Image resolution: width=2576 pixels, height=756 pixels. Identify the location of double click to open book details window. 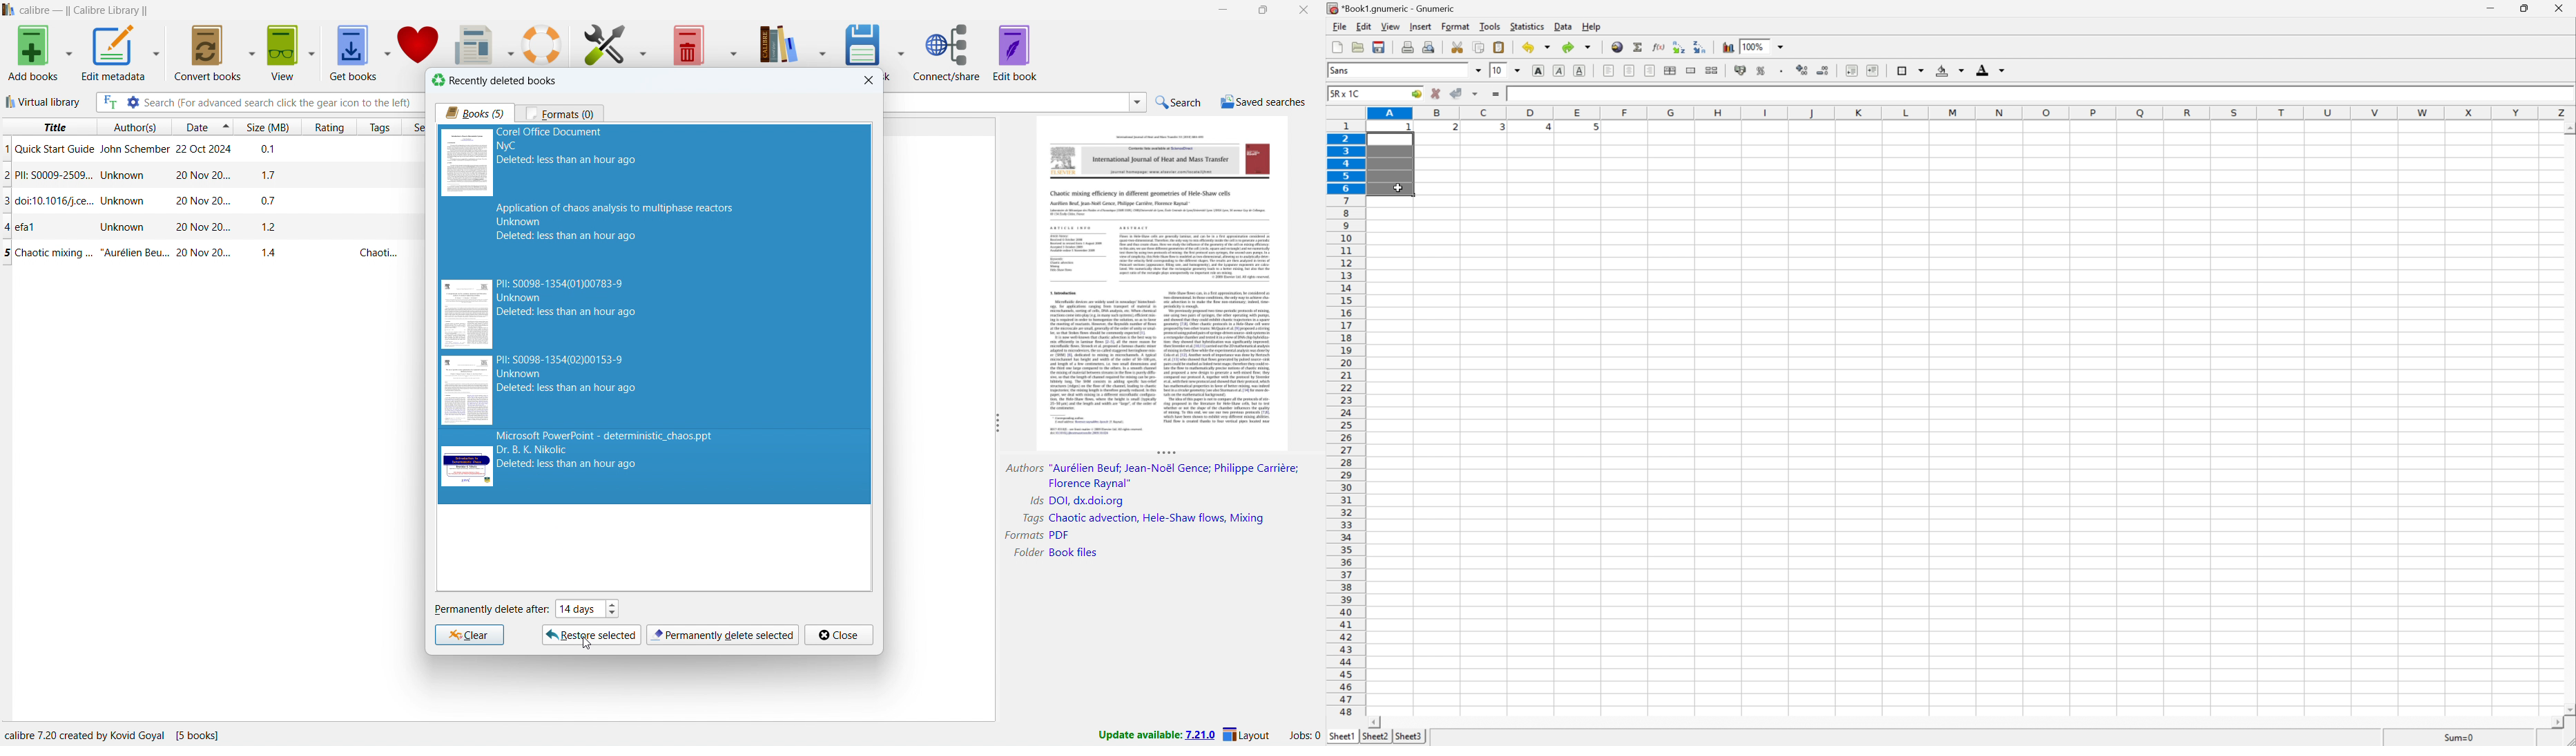
(1164, 281).